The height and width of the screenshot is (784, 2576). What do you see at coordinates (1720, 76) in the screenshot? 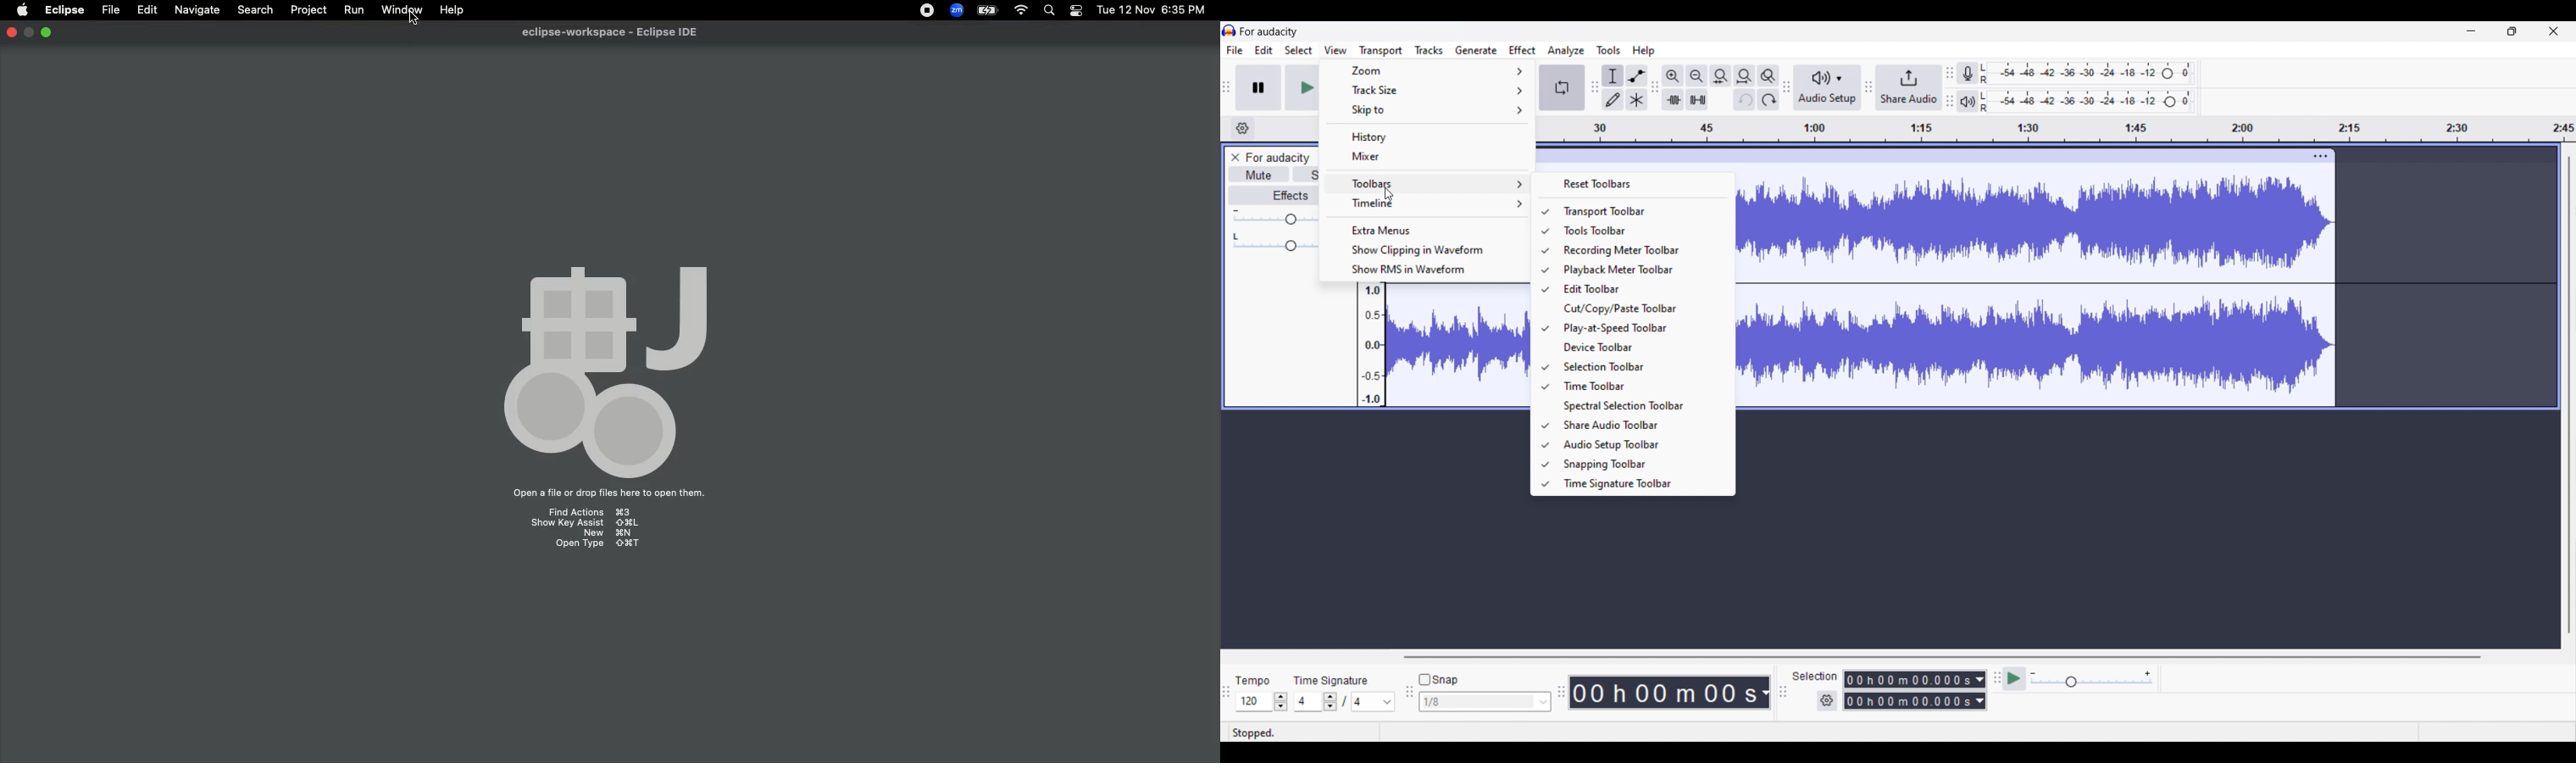
I see `Fit selection to width` at bounding box center [1720, 76].